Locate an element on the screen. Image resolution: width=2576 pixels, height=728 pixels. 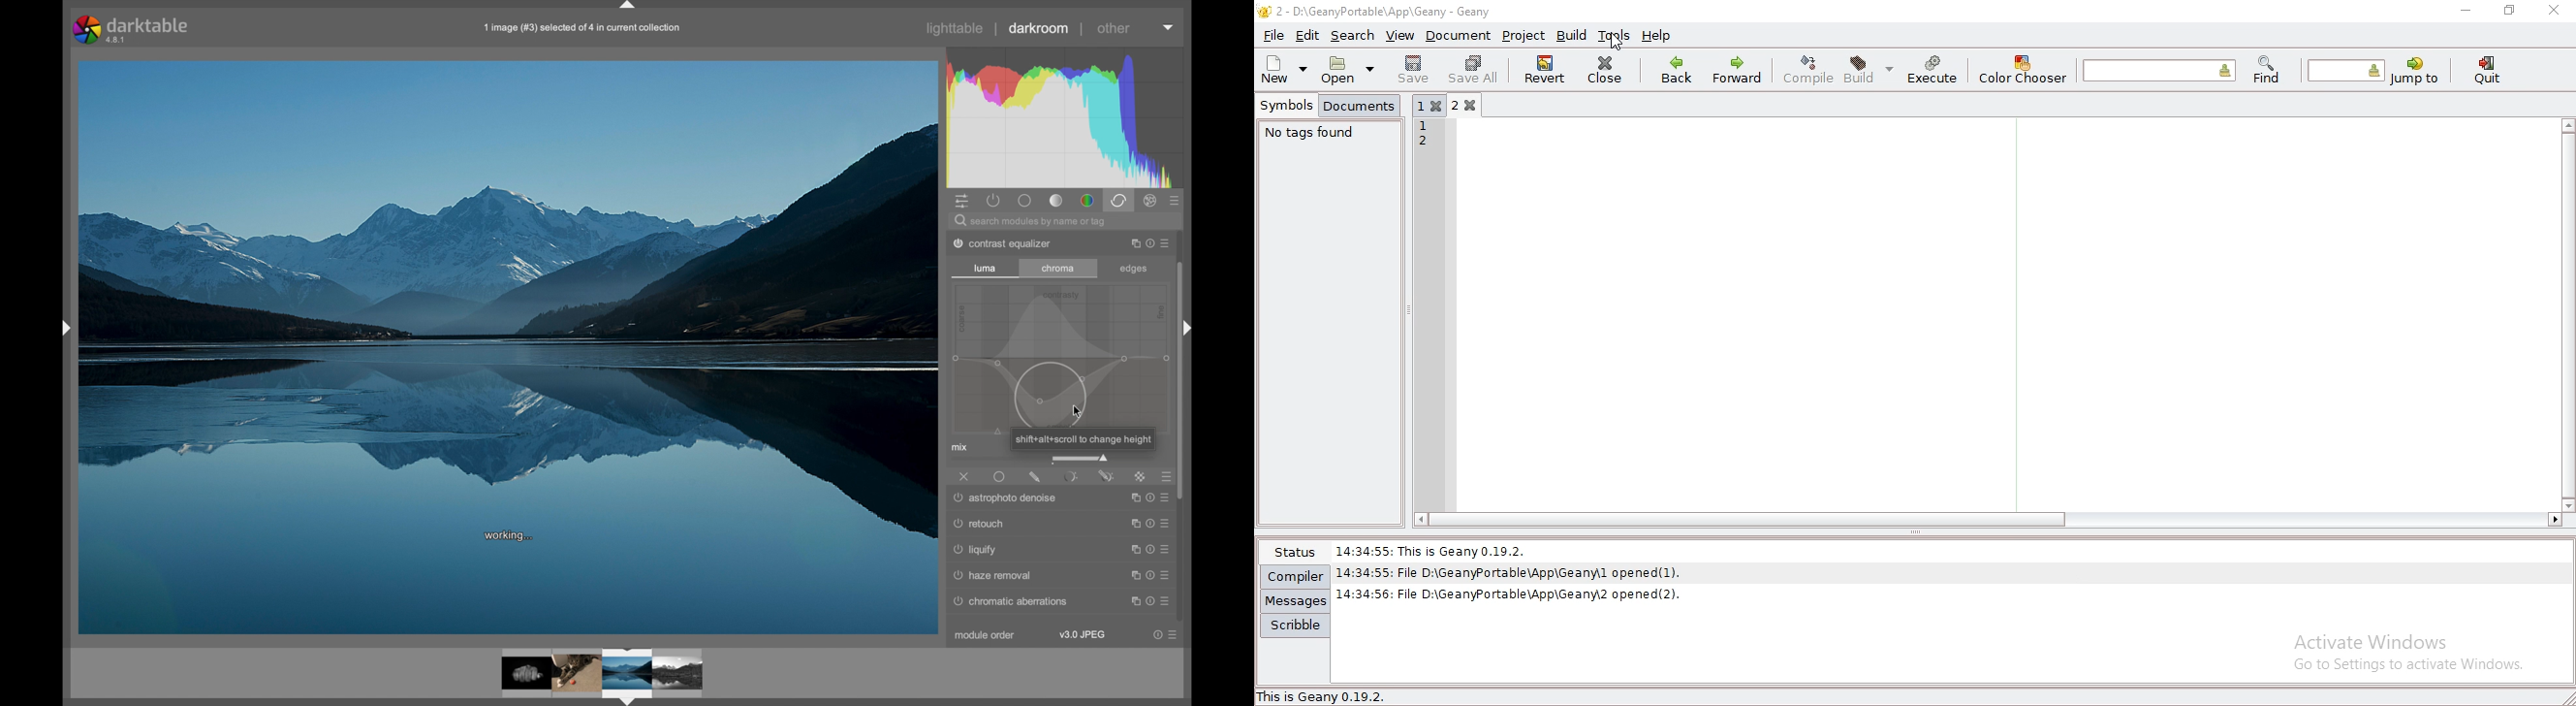
surface blur is located at coordinates (990, 527).